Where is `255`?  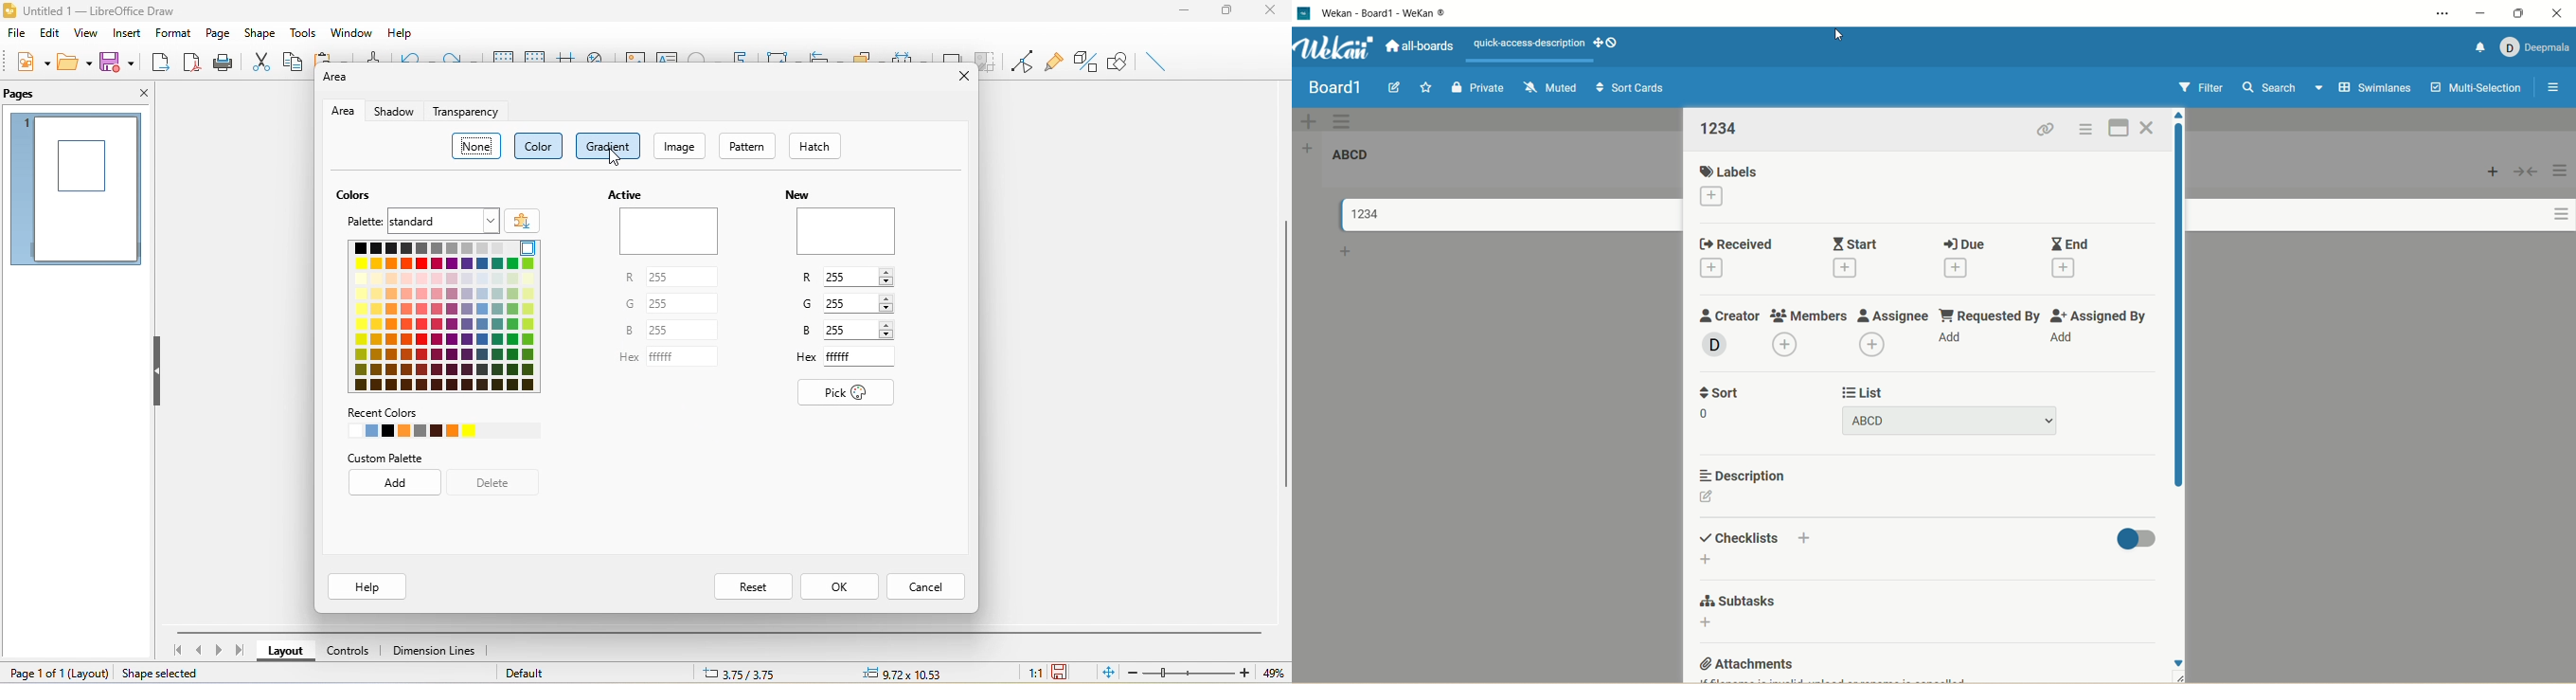 255 is located at coordinates (684, 333).